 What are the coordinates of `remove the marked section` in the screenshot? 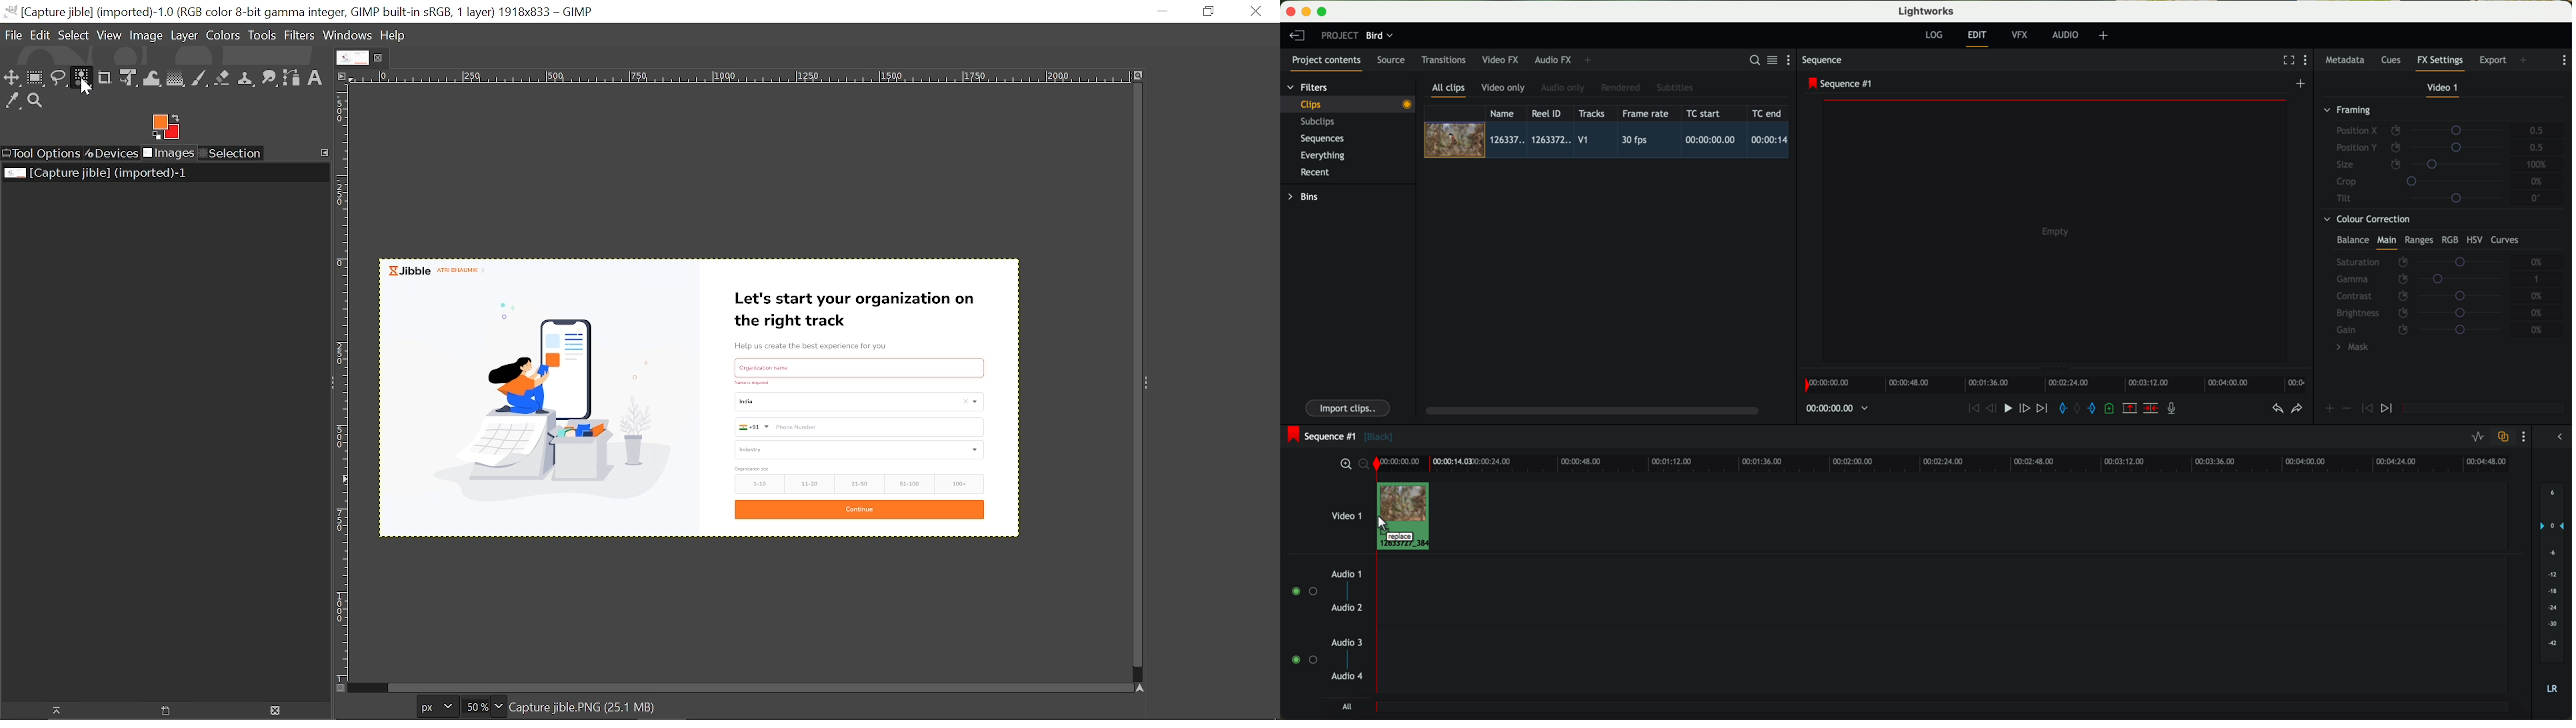 It's located at (2131, 408).